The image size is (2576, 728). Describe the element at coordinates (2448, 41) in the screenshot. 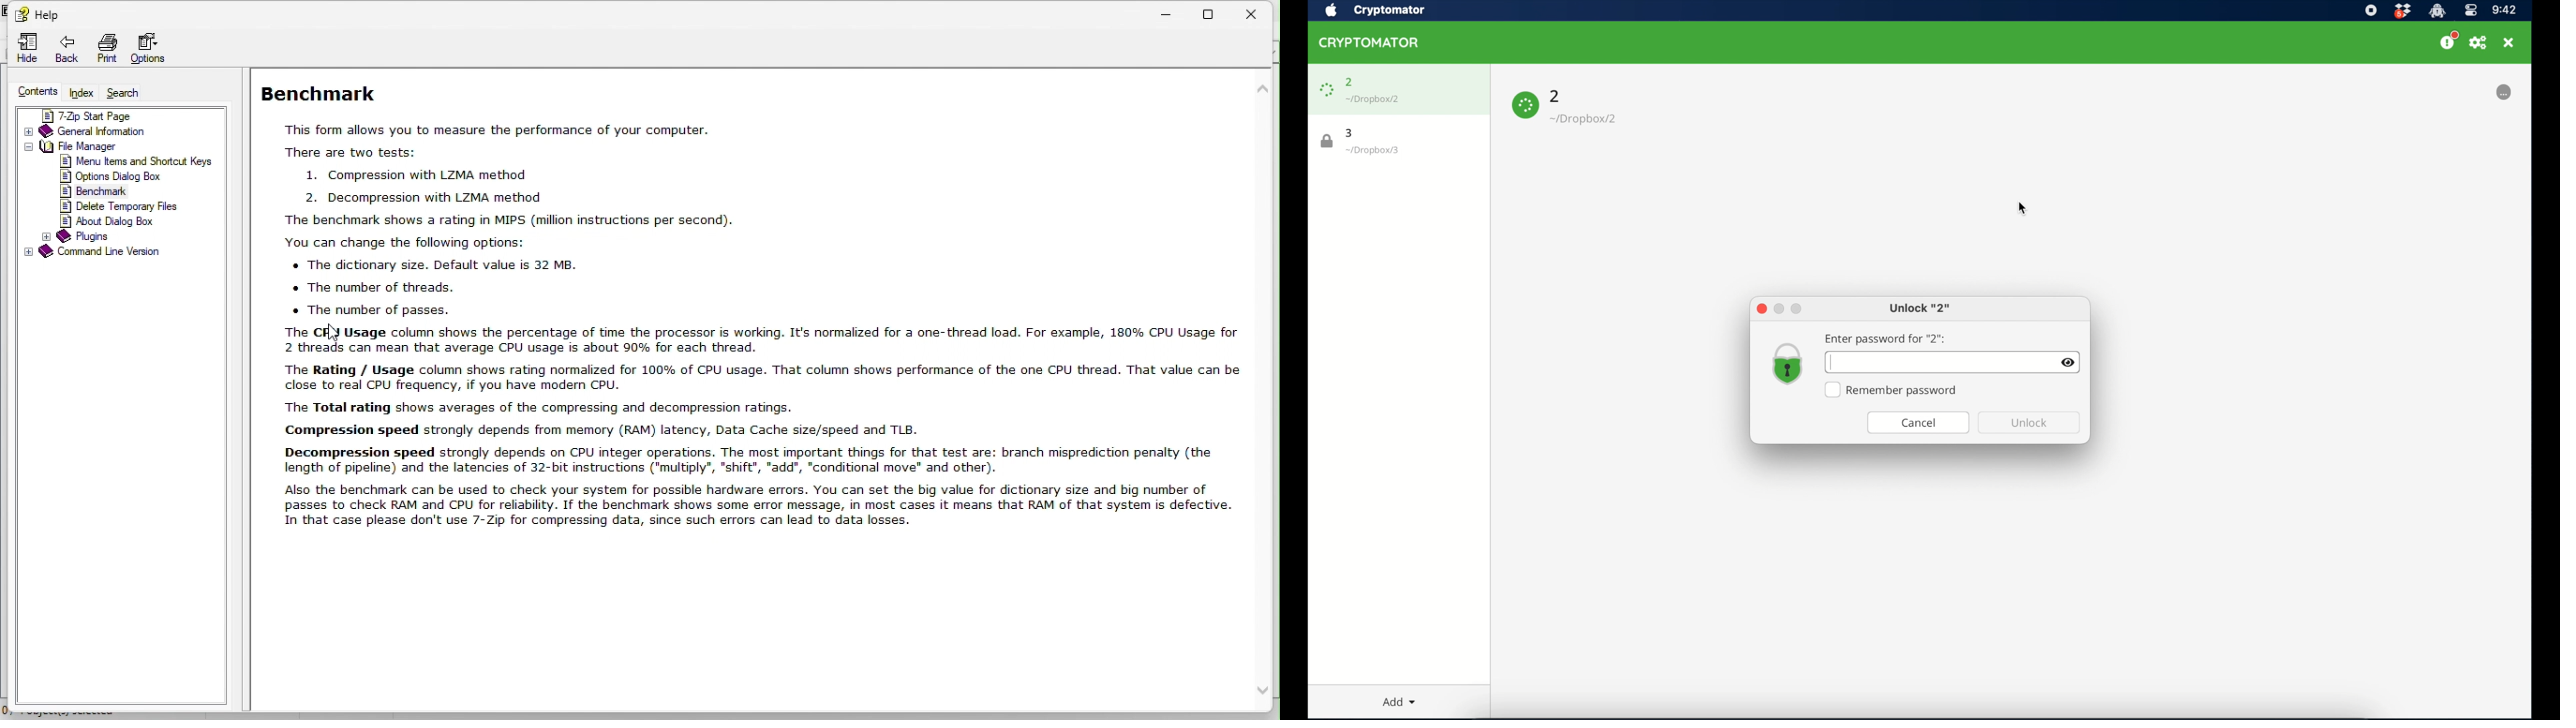

I see `support us` at that location.